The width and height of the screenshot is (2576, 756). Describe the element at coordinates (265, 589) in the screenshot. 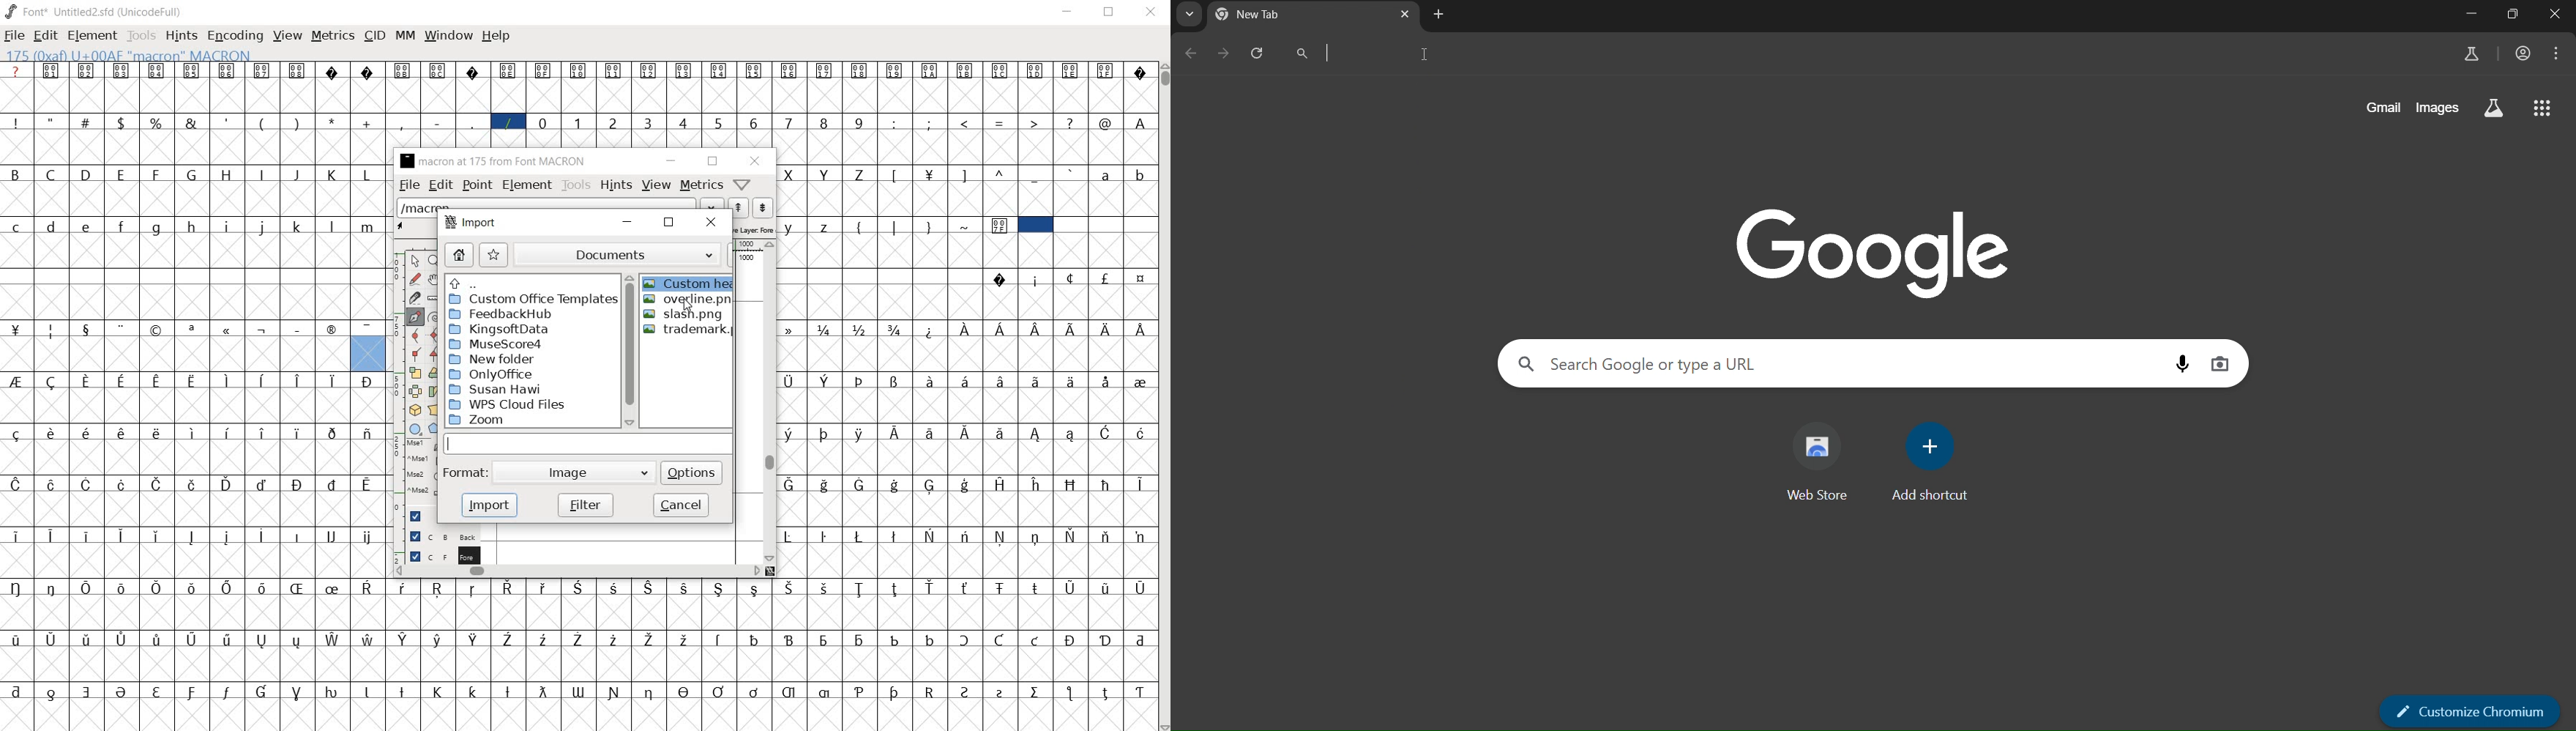

I see `Symbol` at that location.